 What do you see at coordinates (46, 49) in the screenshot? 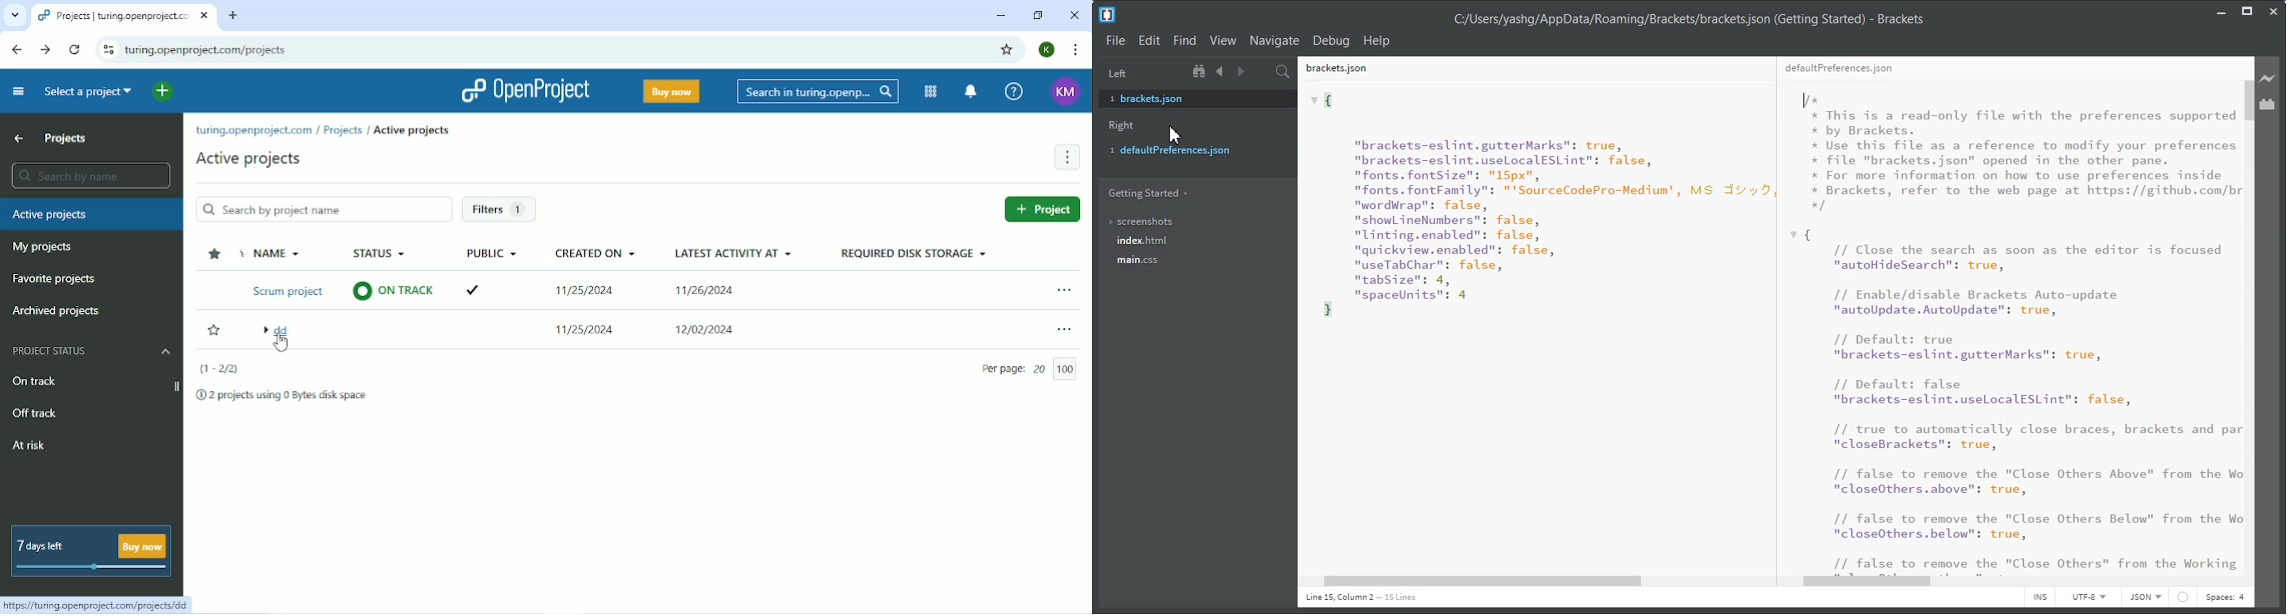
I see `Forward` at bounding box center [46, 49].